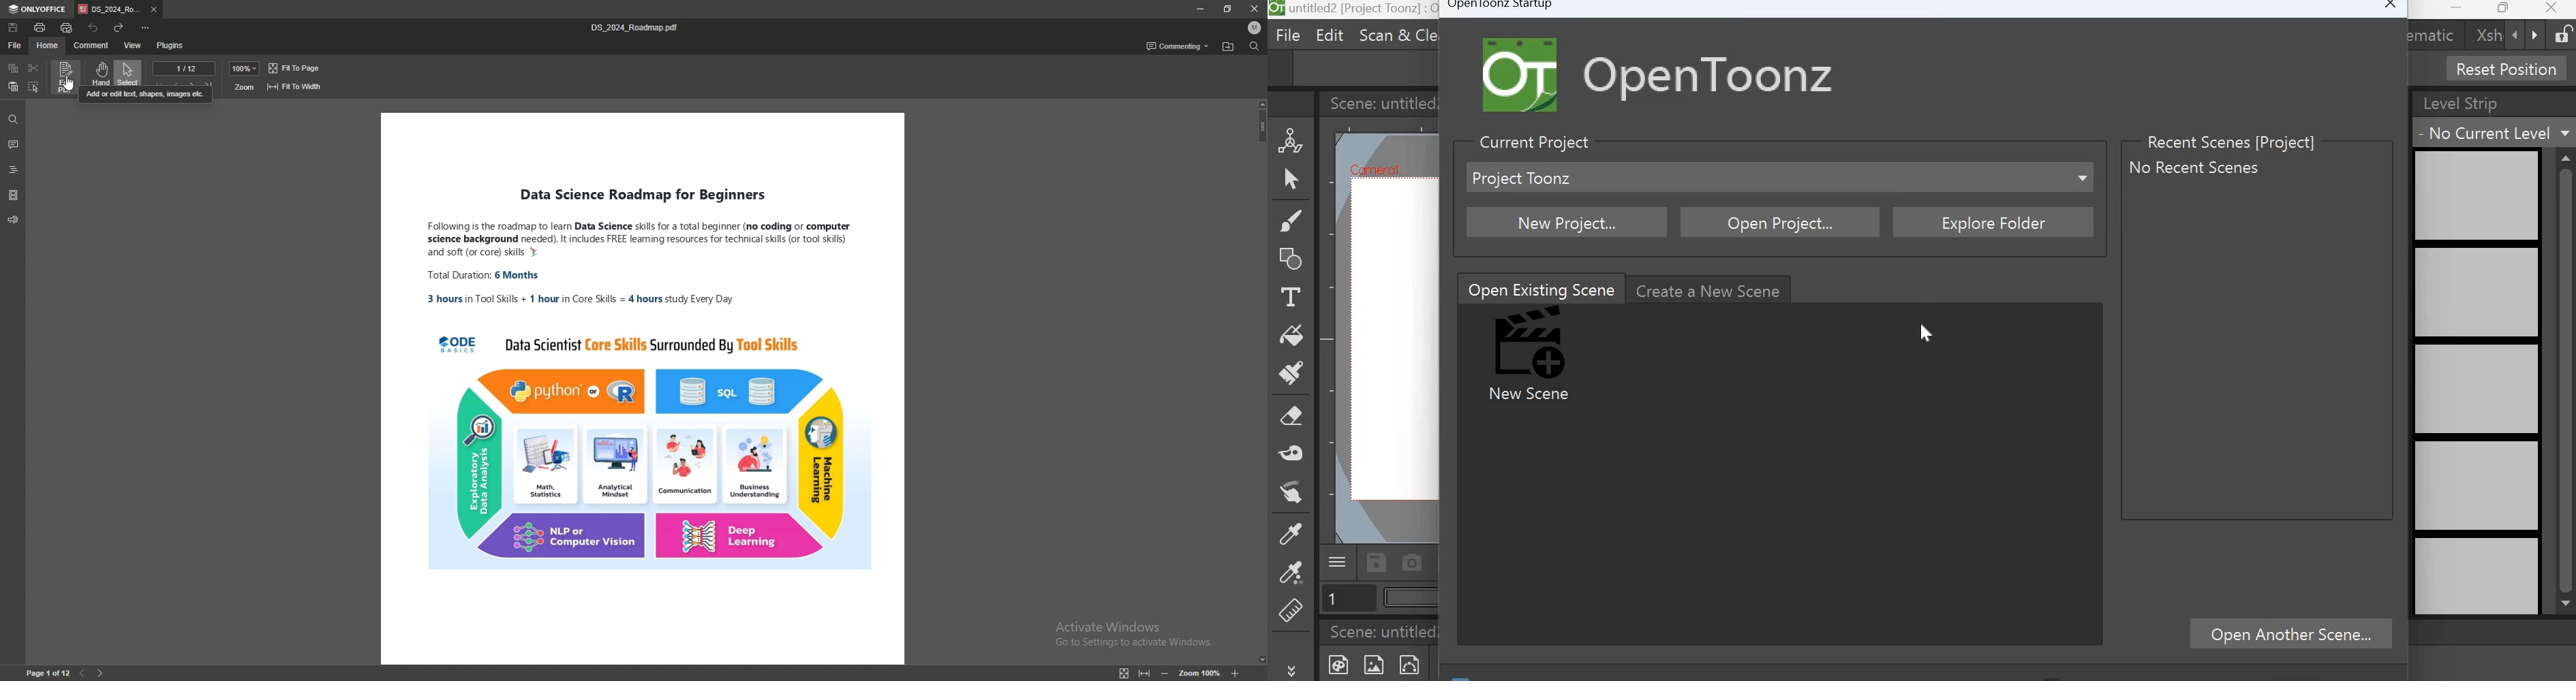  I want to click on zoom, so click(245, 87).